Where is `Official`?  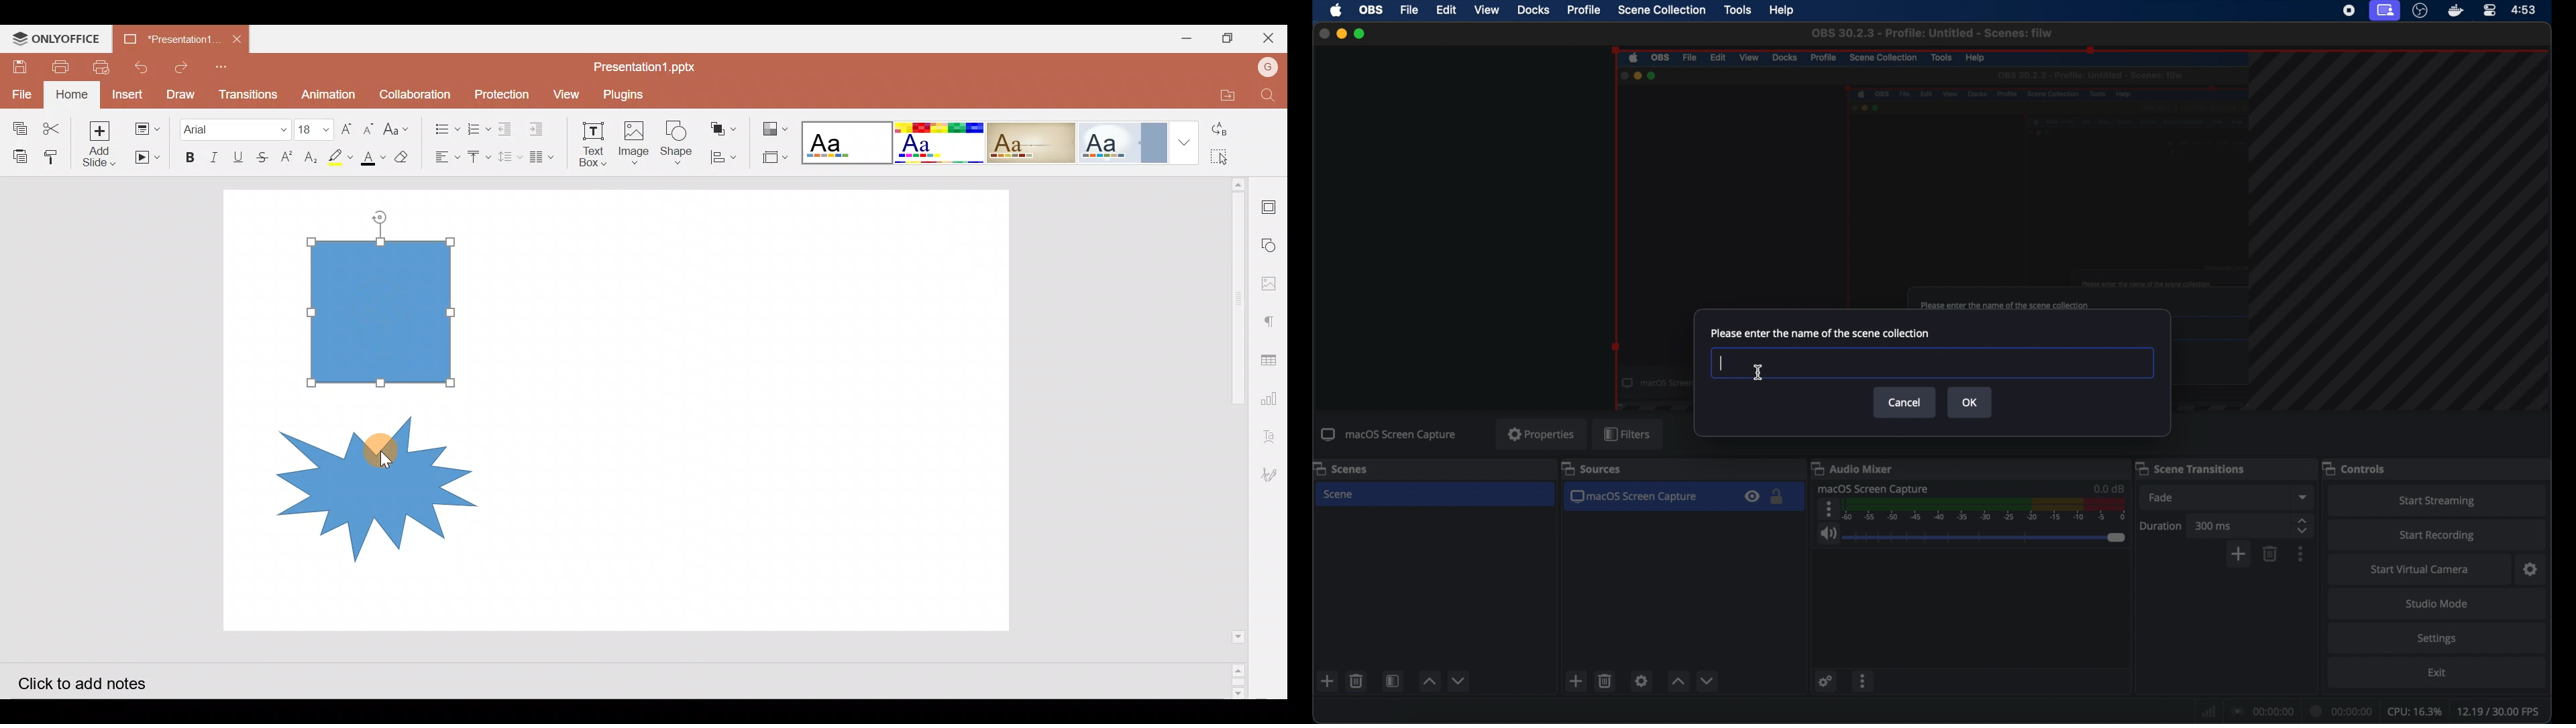 Official is located at coordinates (1124, 141).